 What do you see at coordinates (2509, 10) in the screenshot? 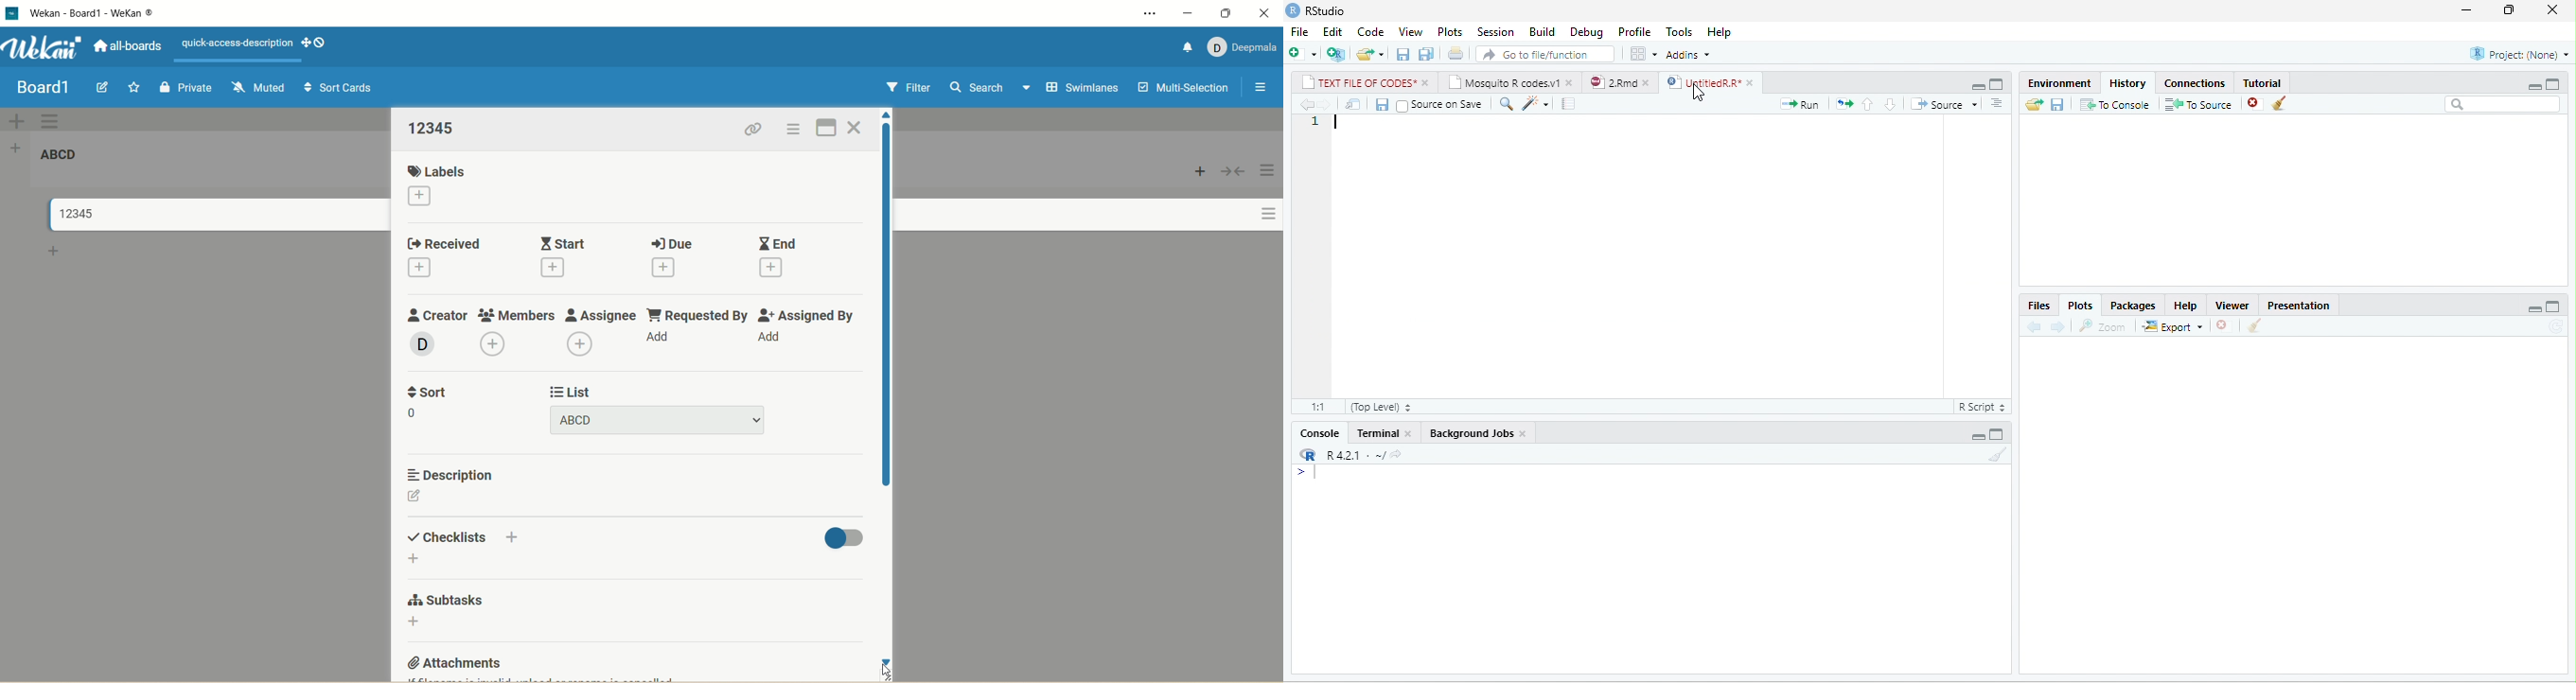
I see `resize` at bounding box center [2509, 10].